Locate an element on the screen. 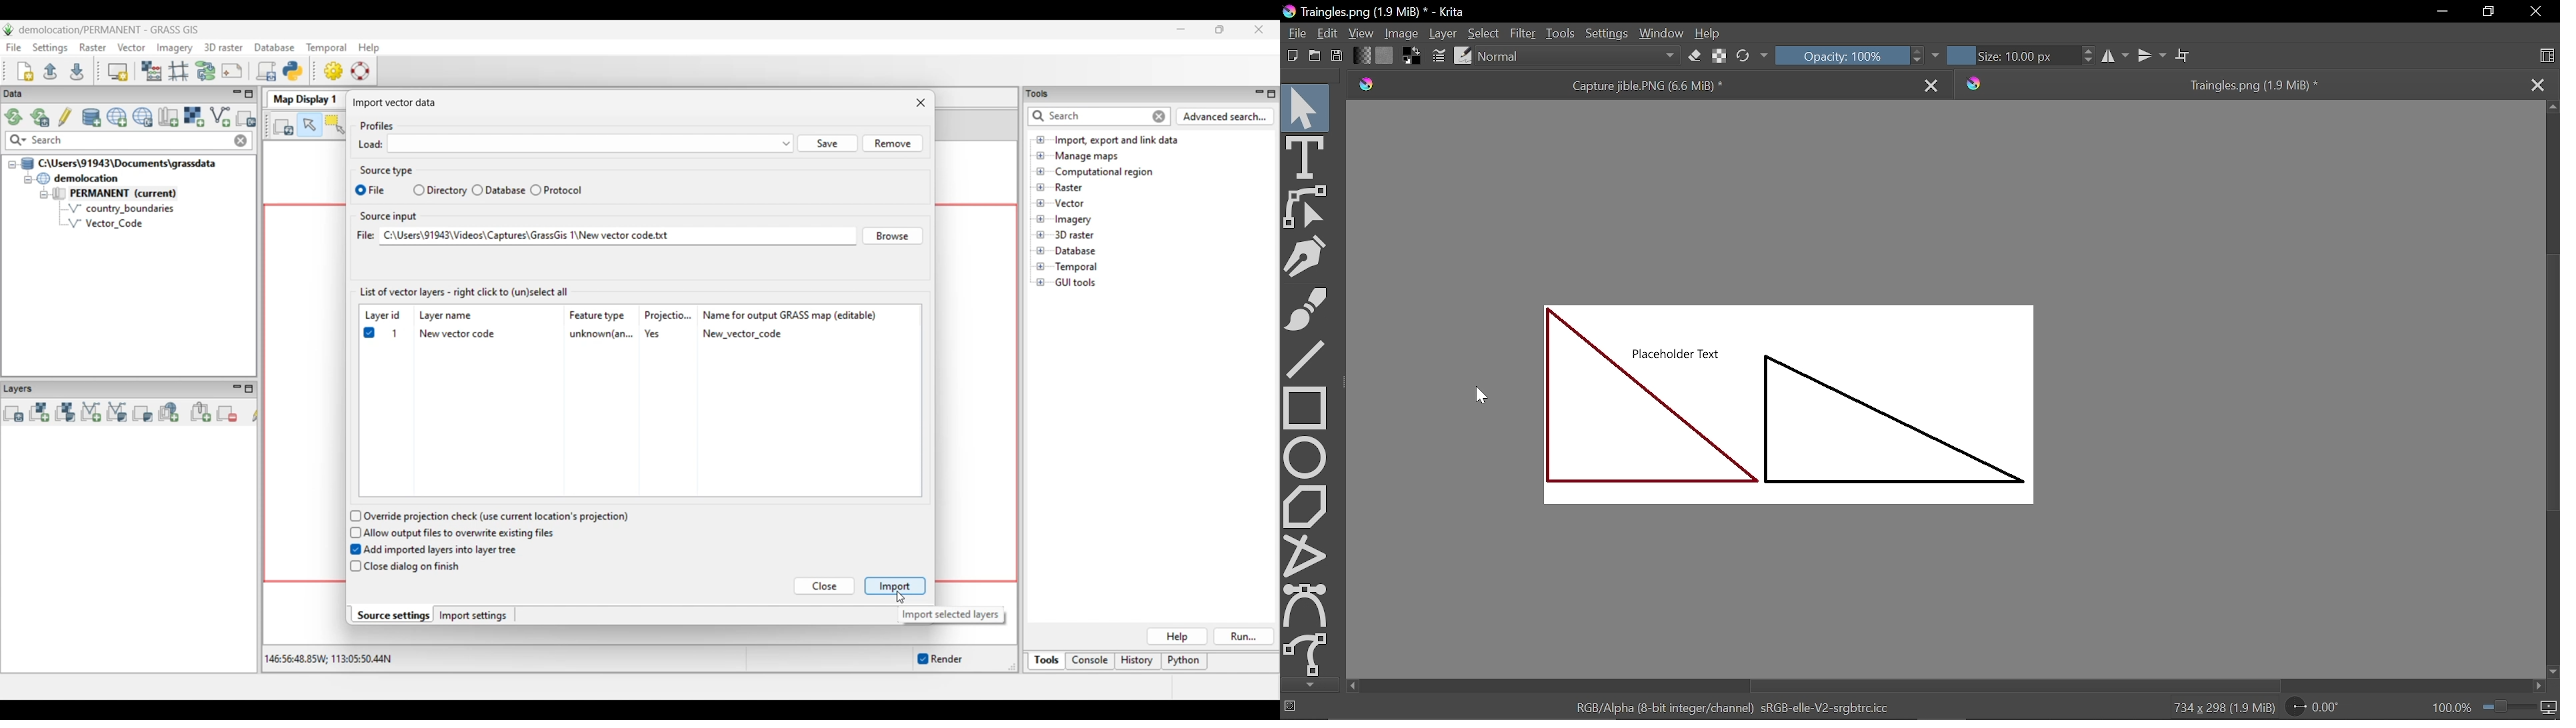  text tool is located at coordinates (1306, 157).